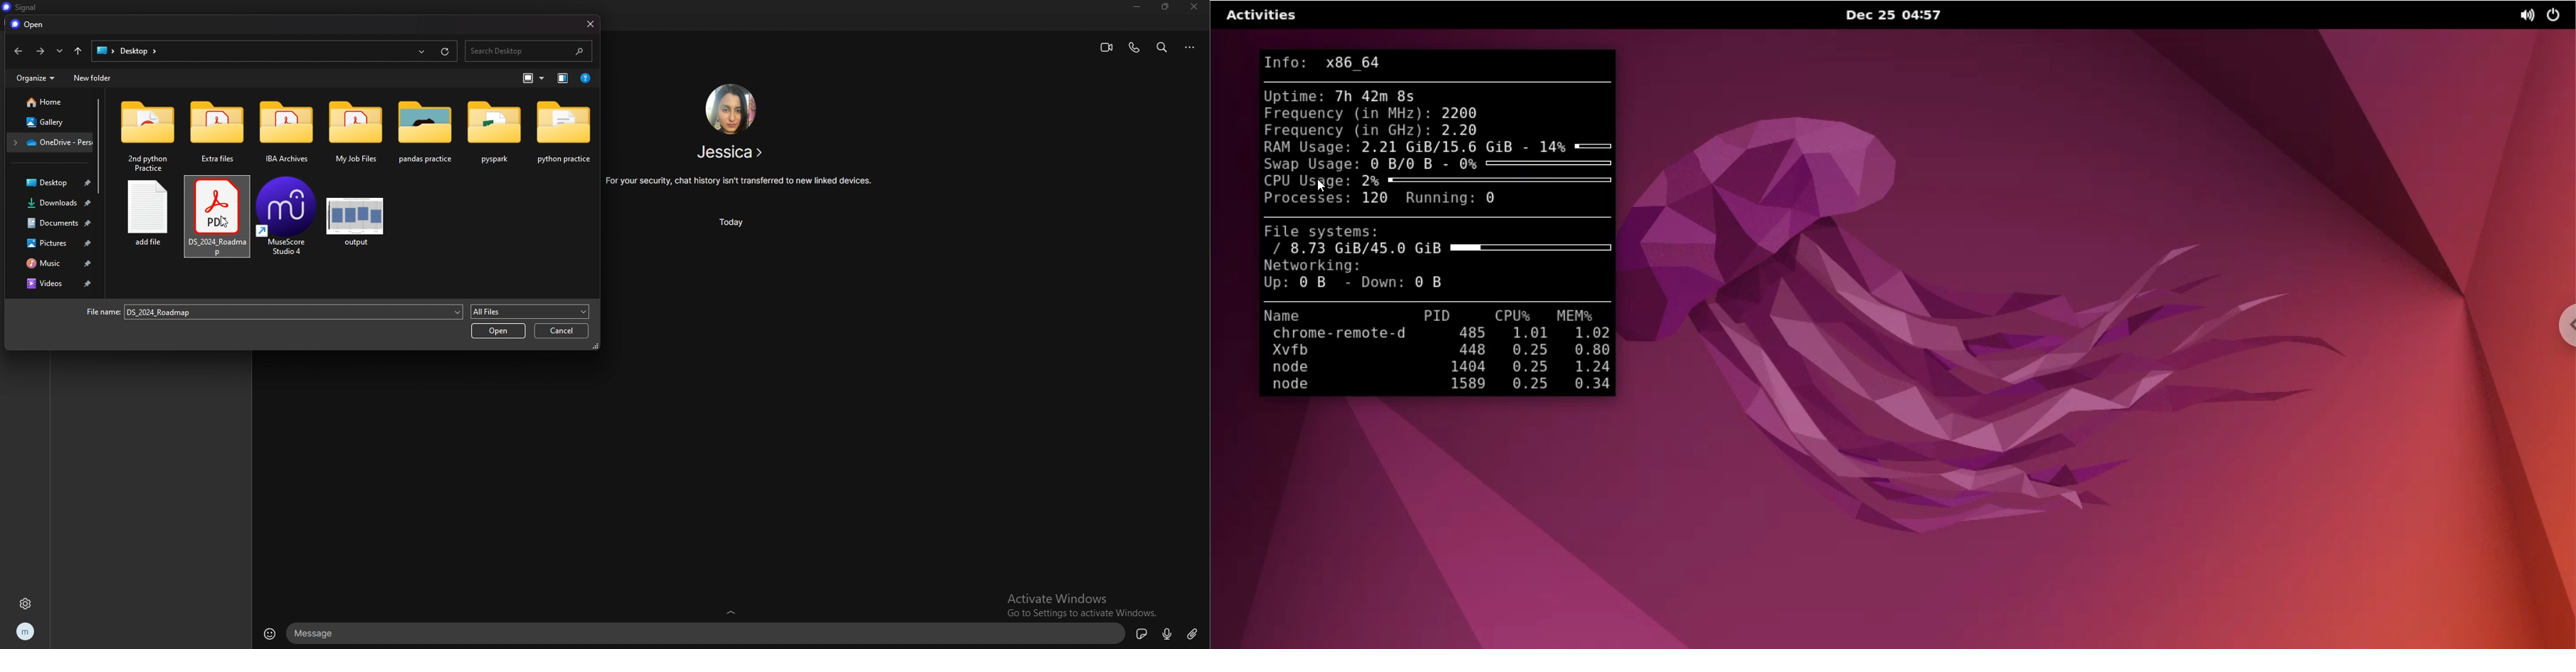 The width and height of the screenshot is (2576, 672). I want to click on signal, so click(20, 8).